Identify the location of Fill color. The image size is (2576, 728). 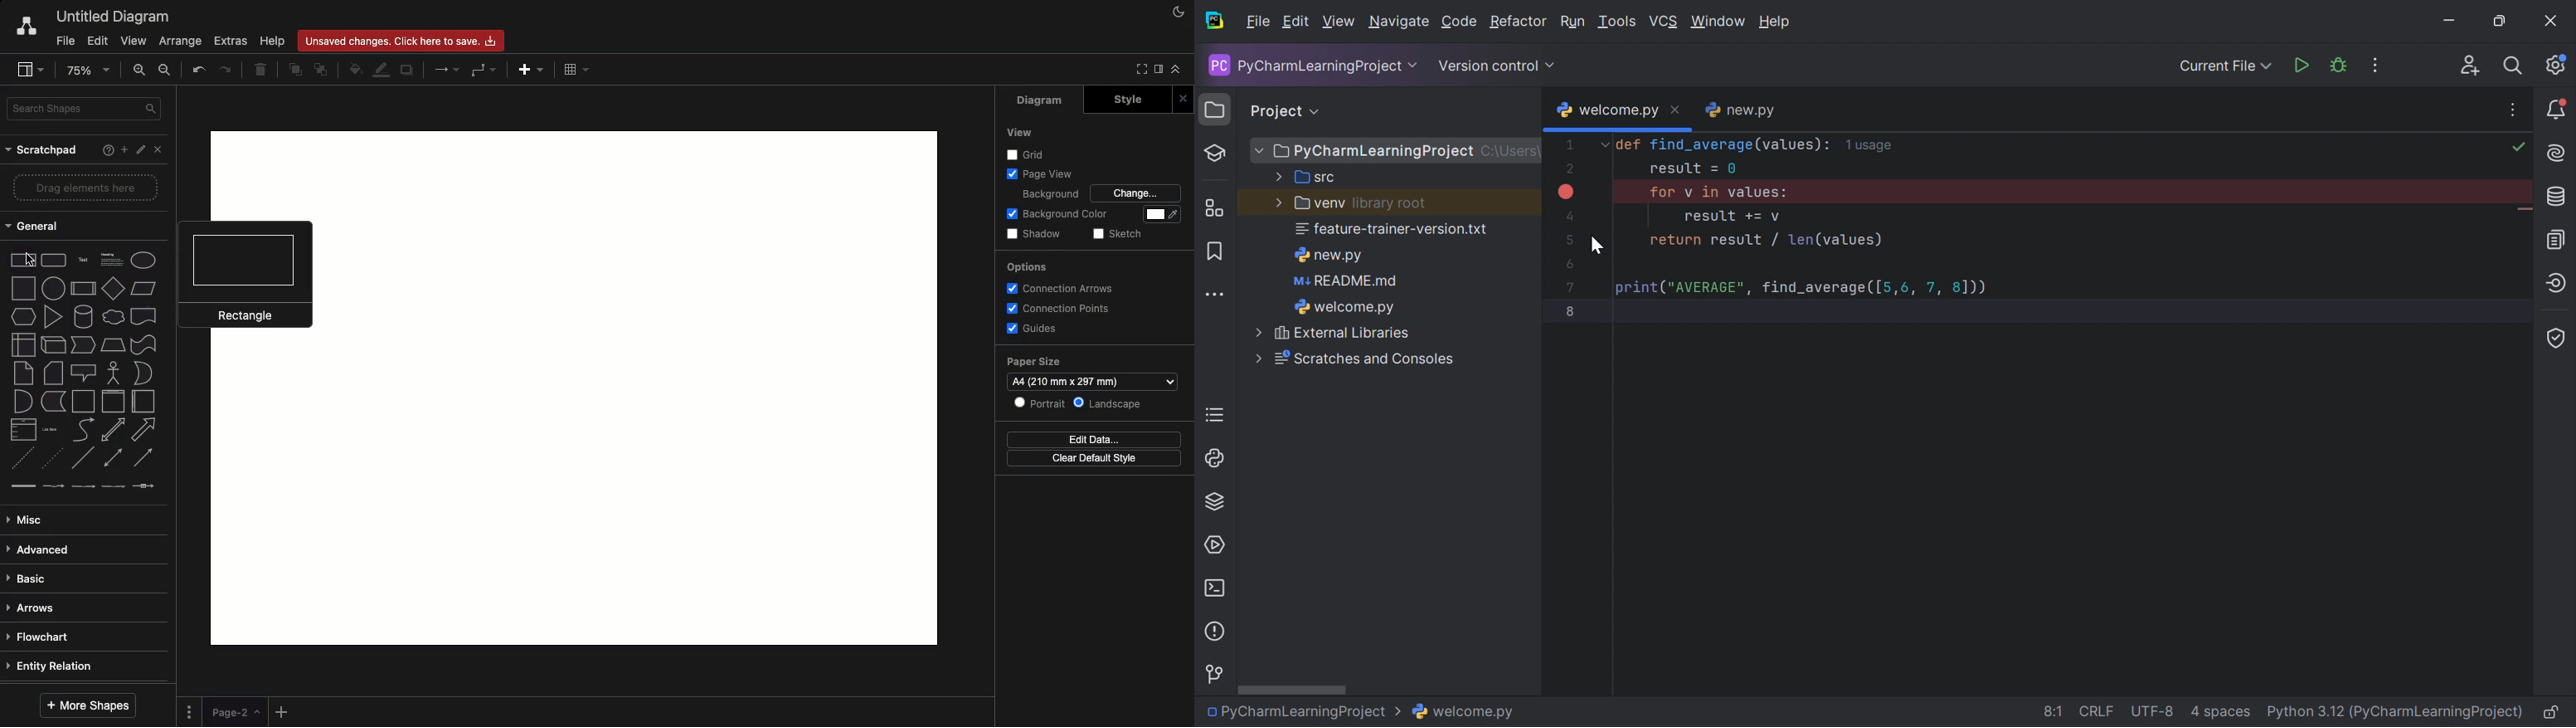
(354, 67).